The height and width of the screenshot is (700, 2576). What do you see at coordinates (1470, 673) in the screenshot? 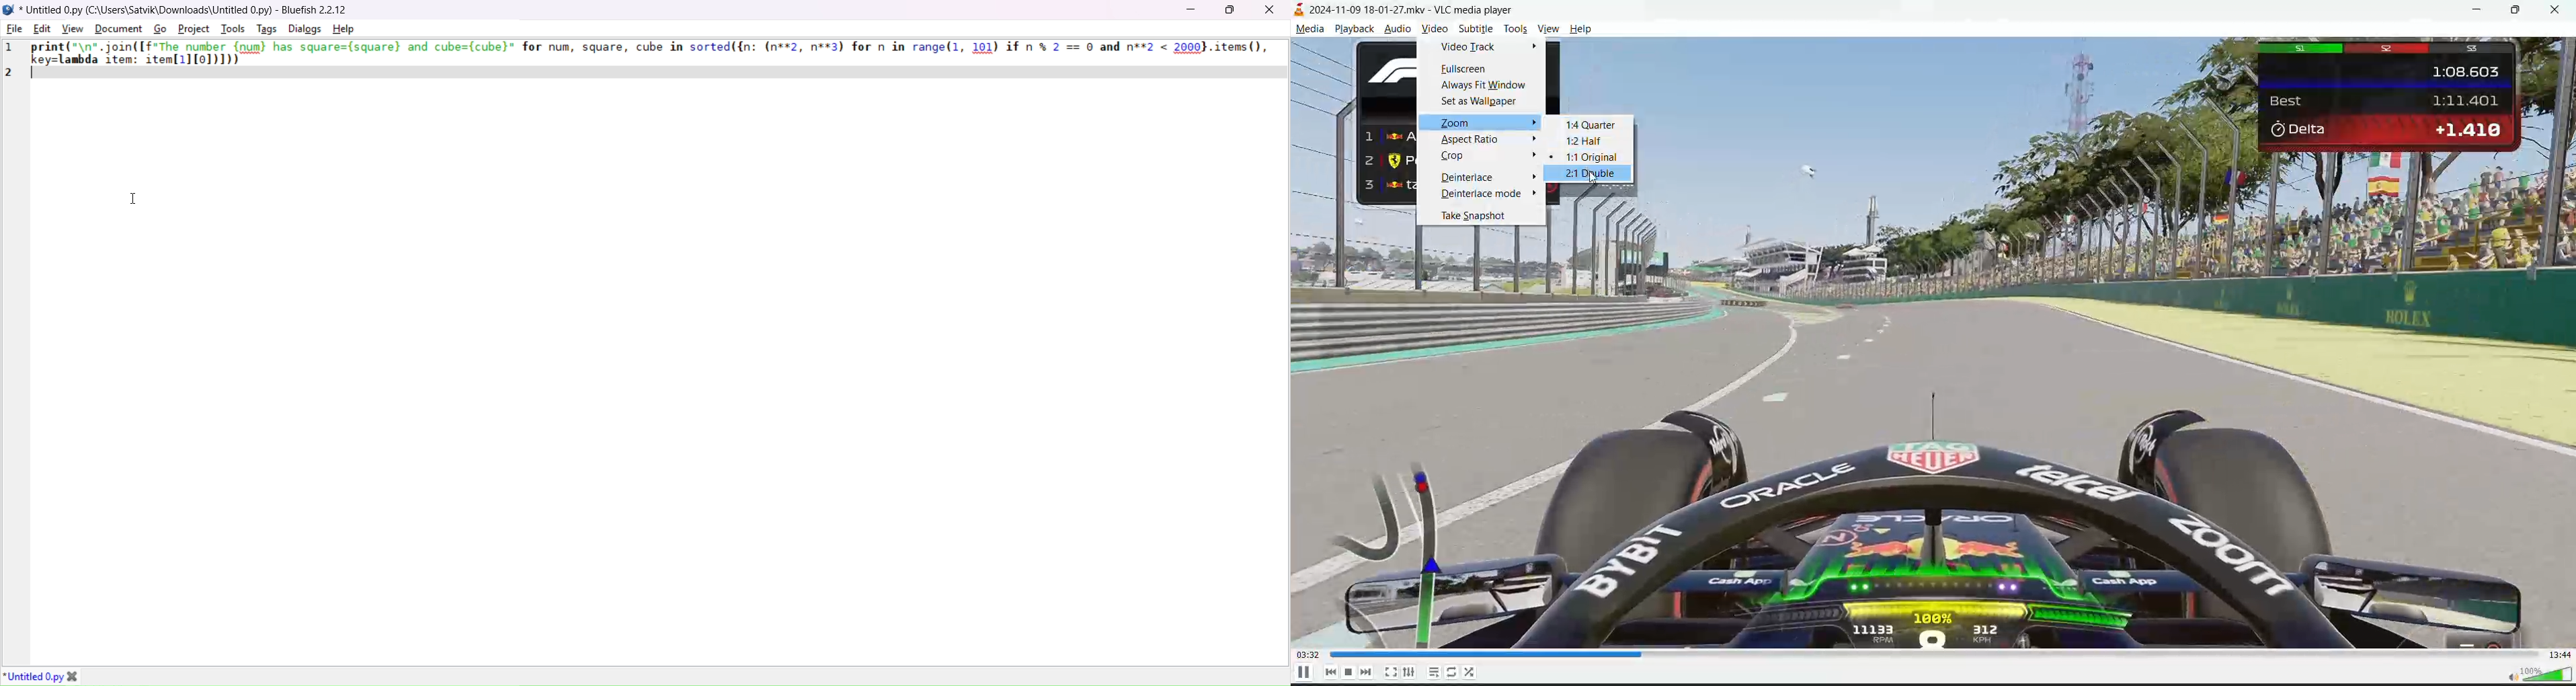
I see `shuffle` at bounding box center [1470, 673].